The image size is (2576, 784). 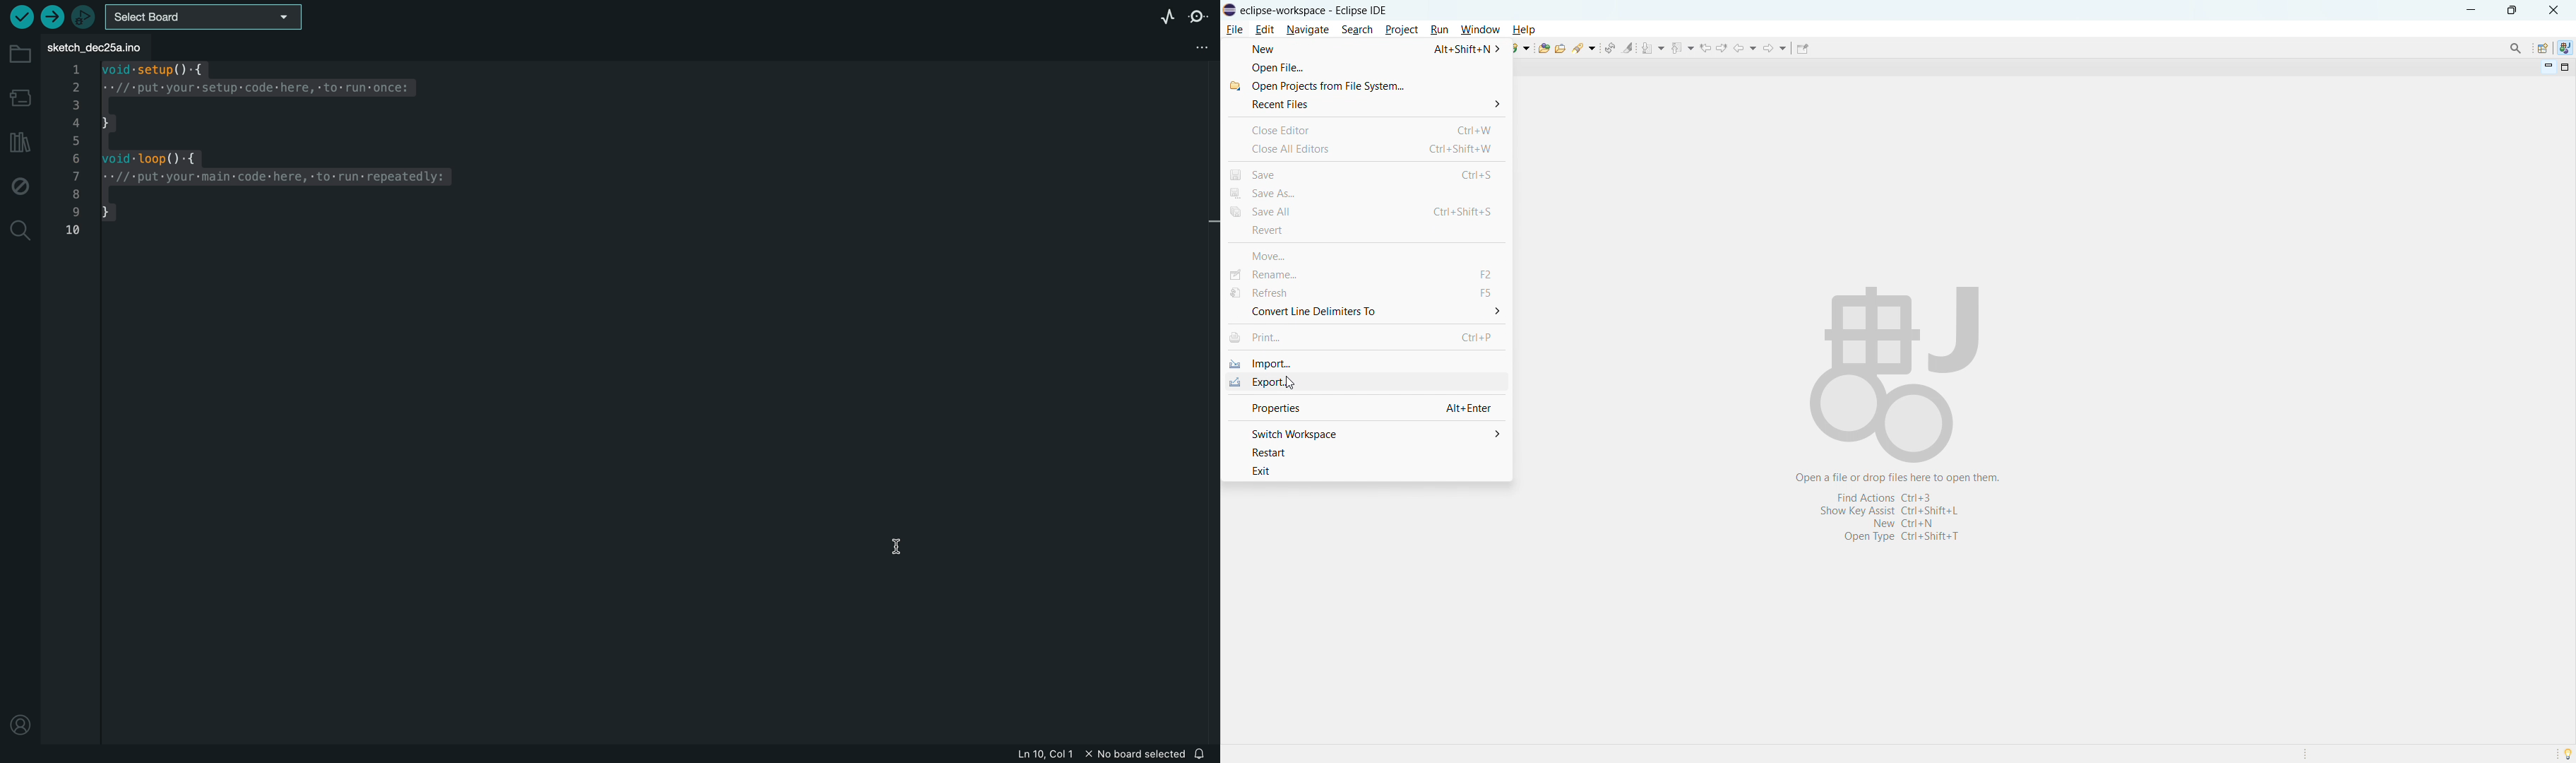 I want to click on open projects from file system, so click(x=1368, y=86).